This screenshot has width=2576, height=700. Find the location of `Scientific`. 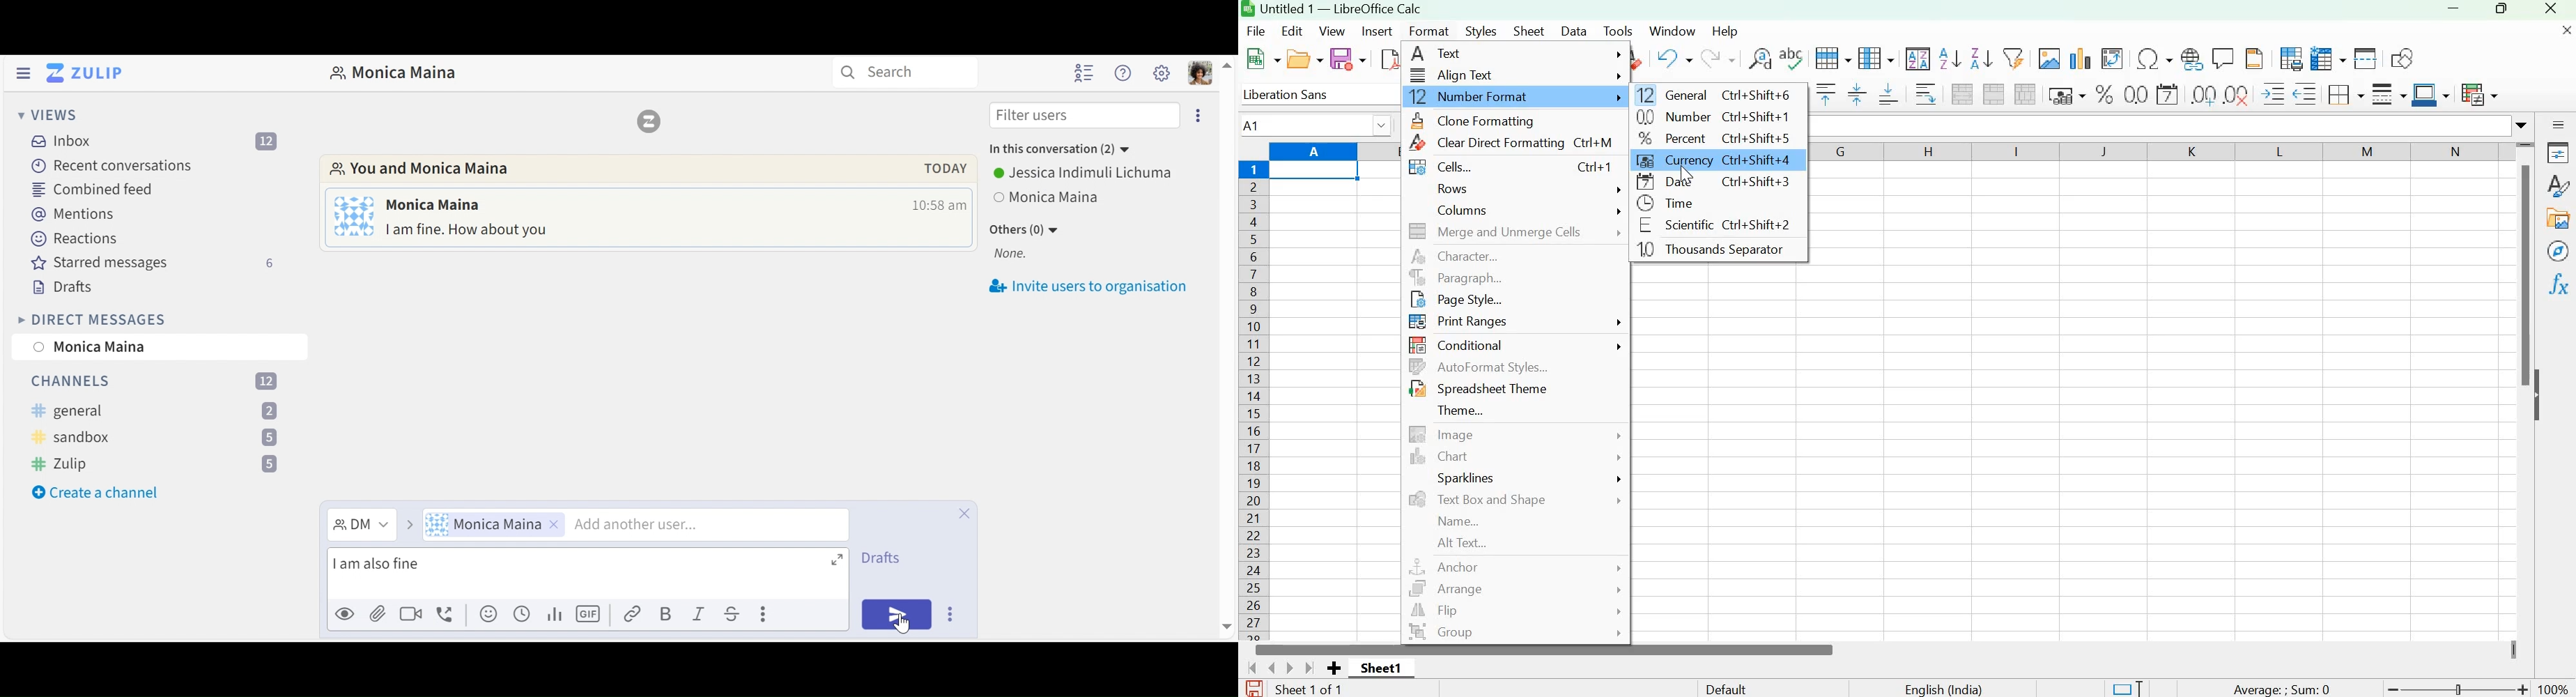

Scientific is located at coordinates (1711, 227).